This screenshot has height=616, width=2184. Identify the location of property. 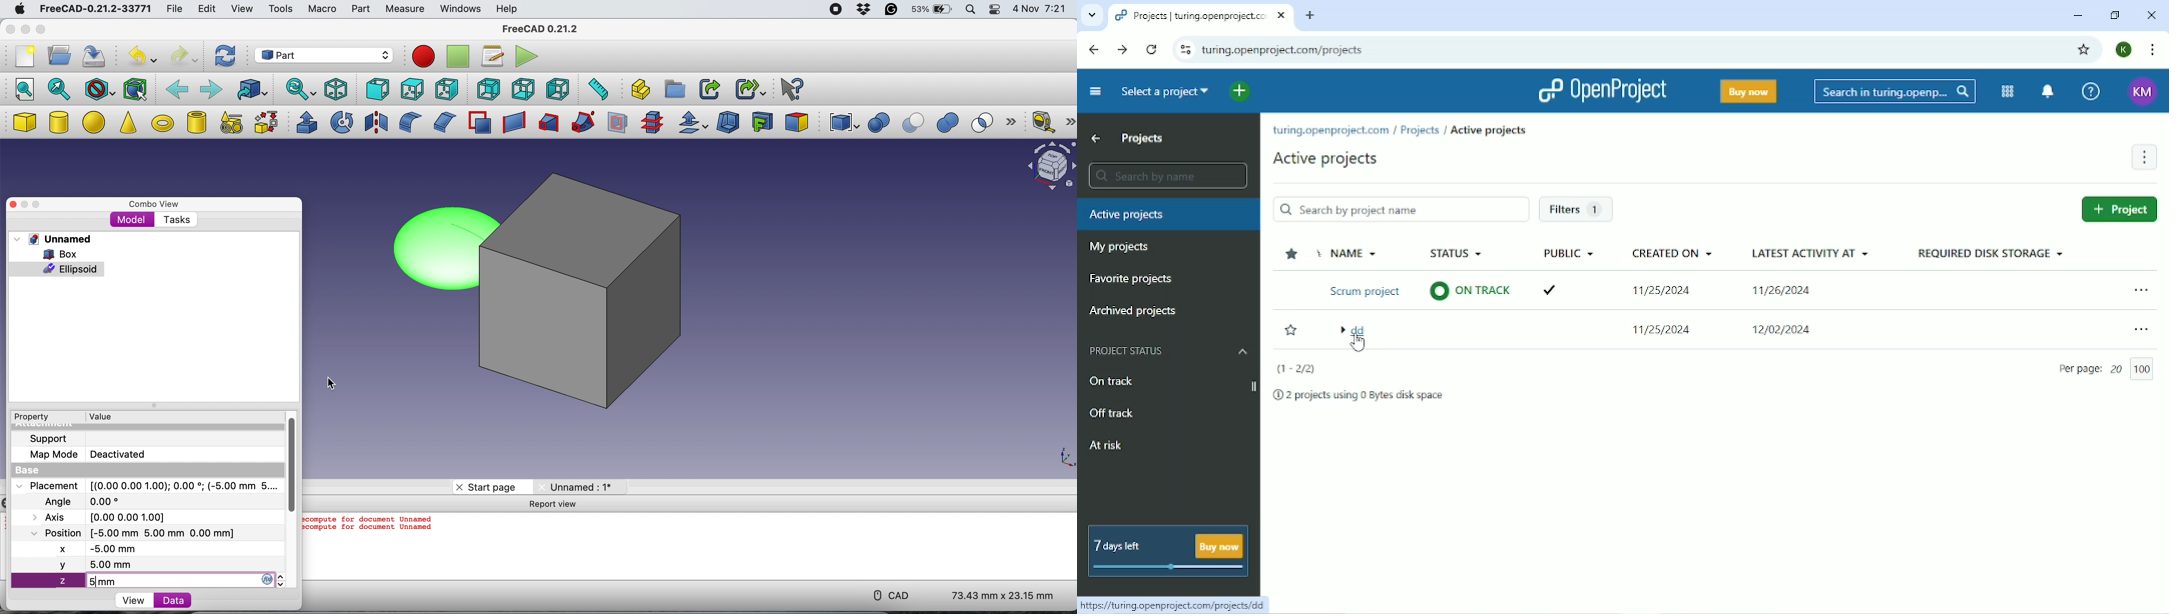
(30, 418).